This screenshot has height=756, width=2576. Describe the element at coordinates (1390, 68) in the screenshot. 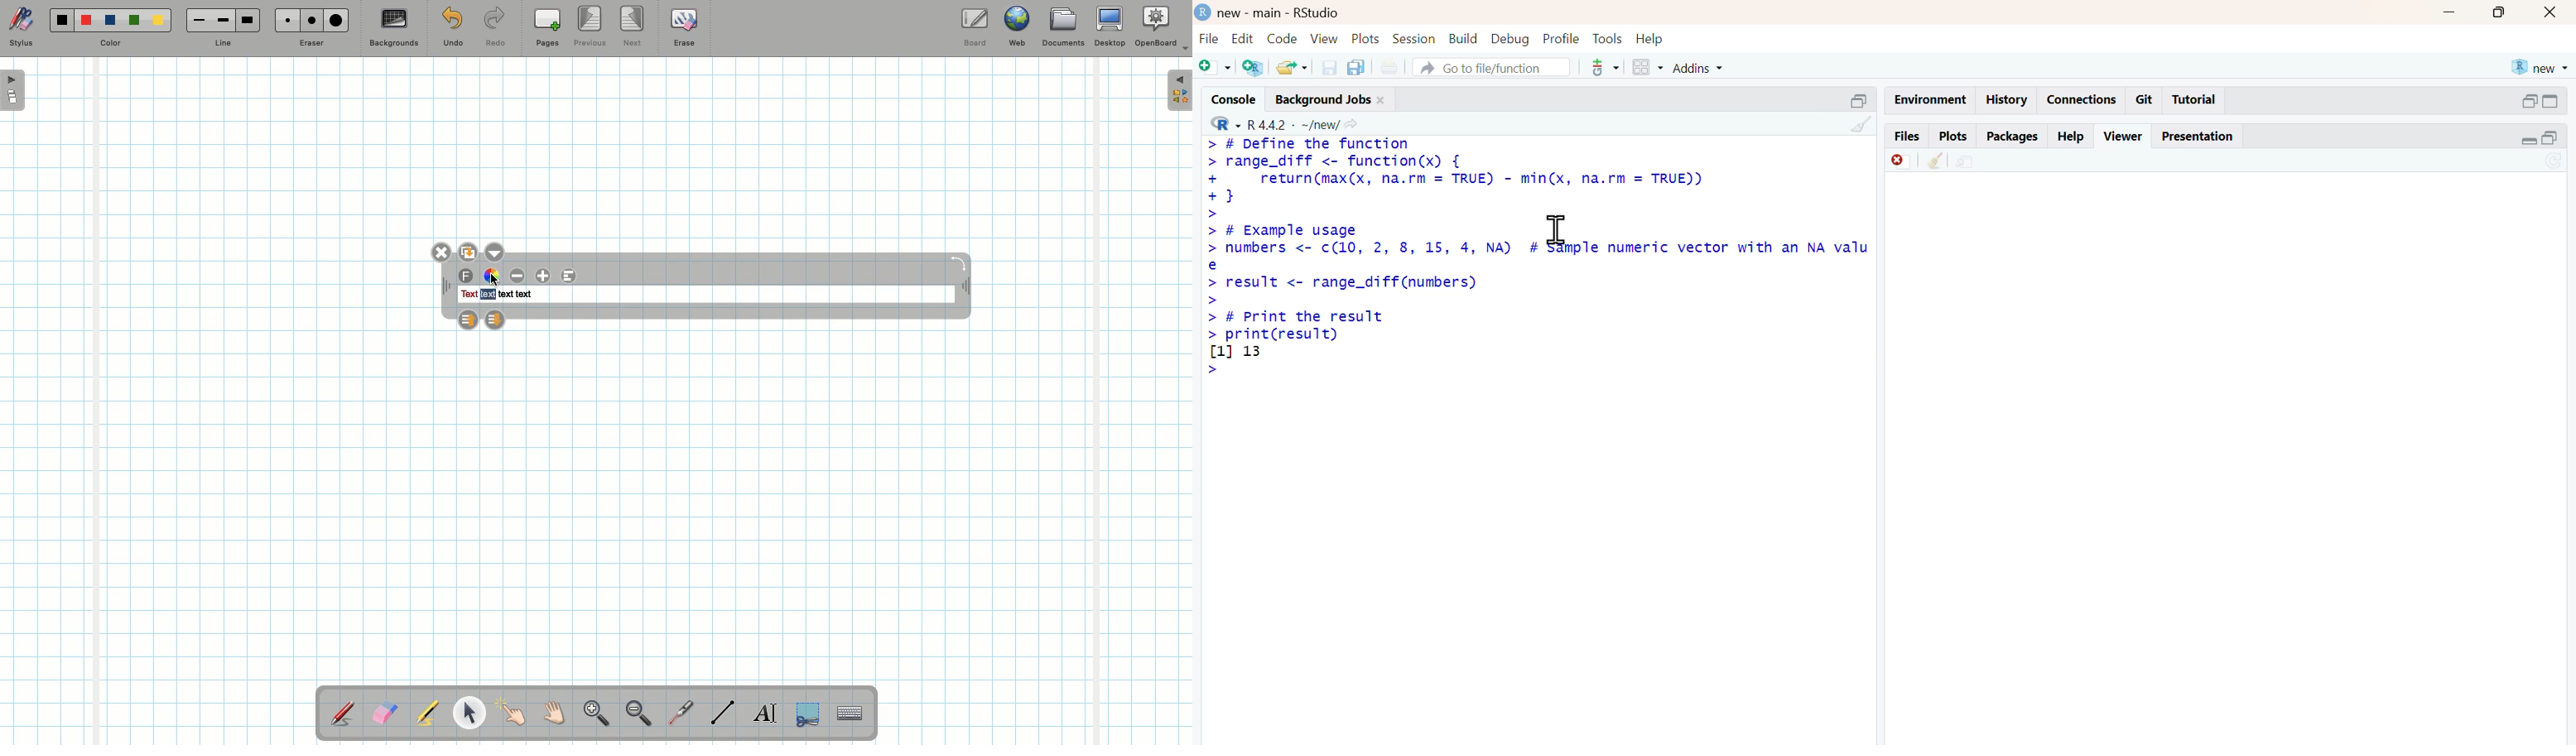

I see `print` at that location.